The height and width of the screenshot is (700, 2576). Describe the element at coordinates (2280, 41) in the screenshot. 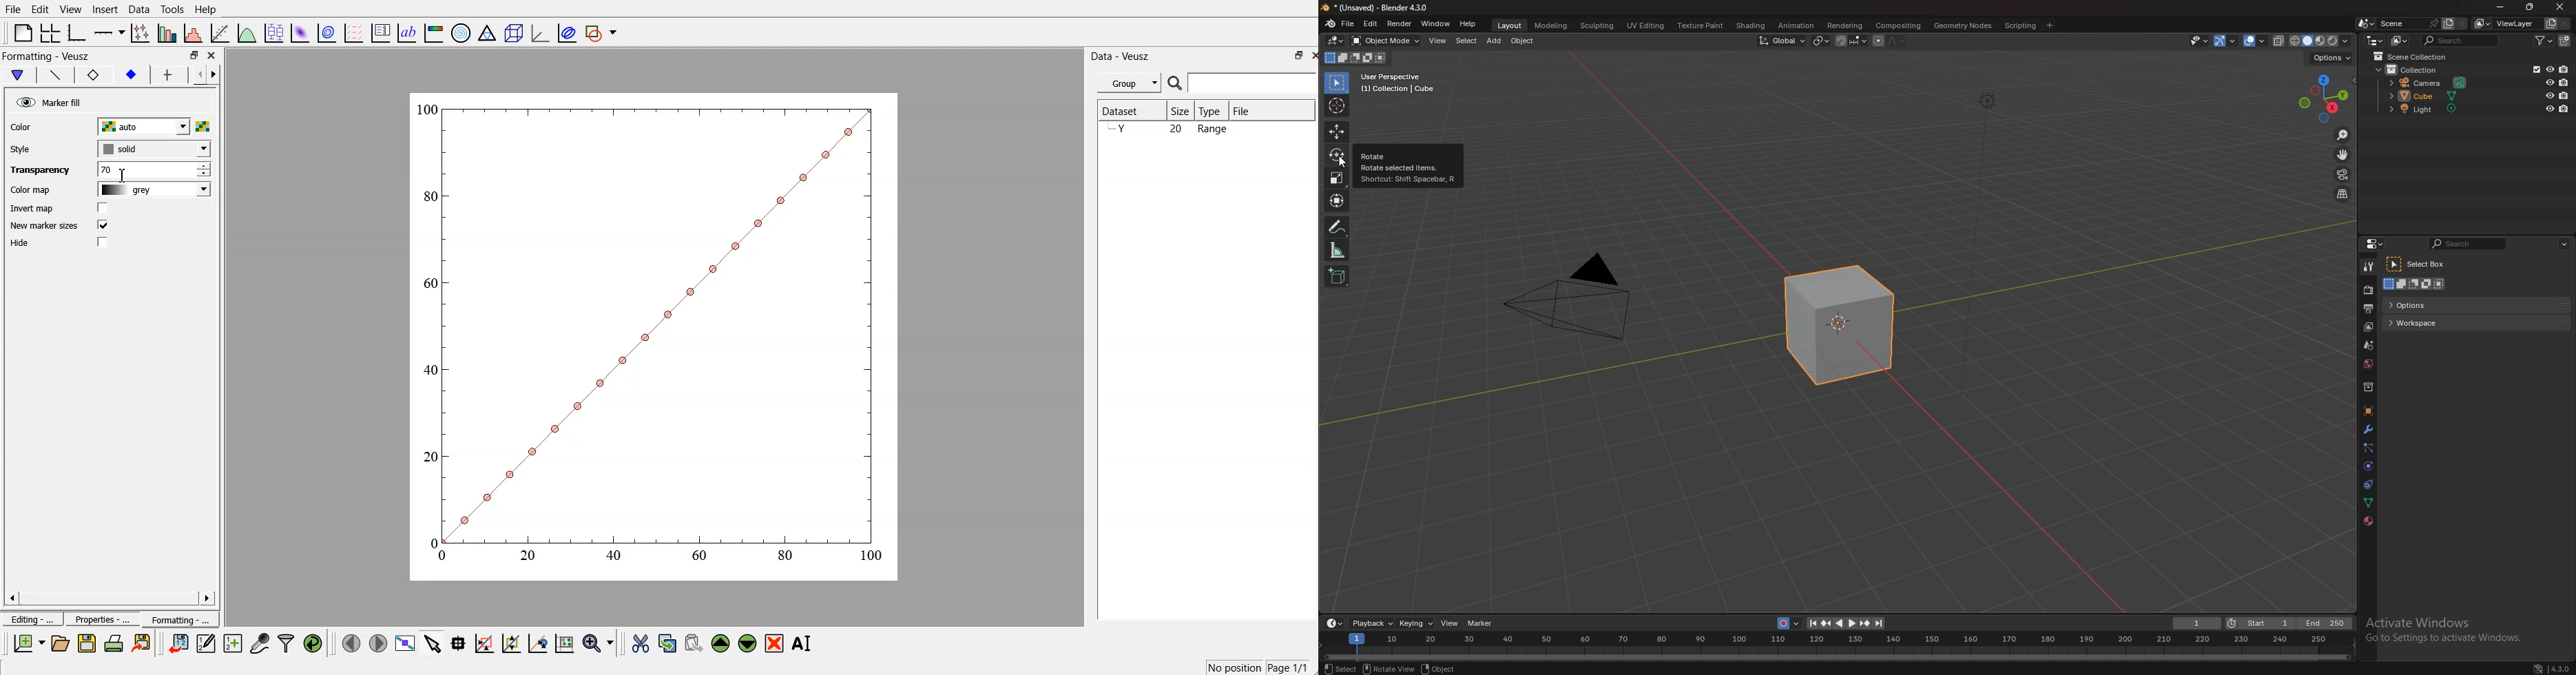

I see `toggle xray` at that location.